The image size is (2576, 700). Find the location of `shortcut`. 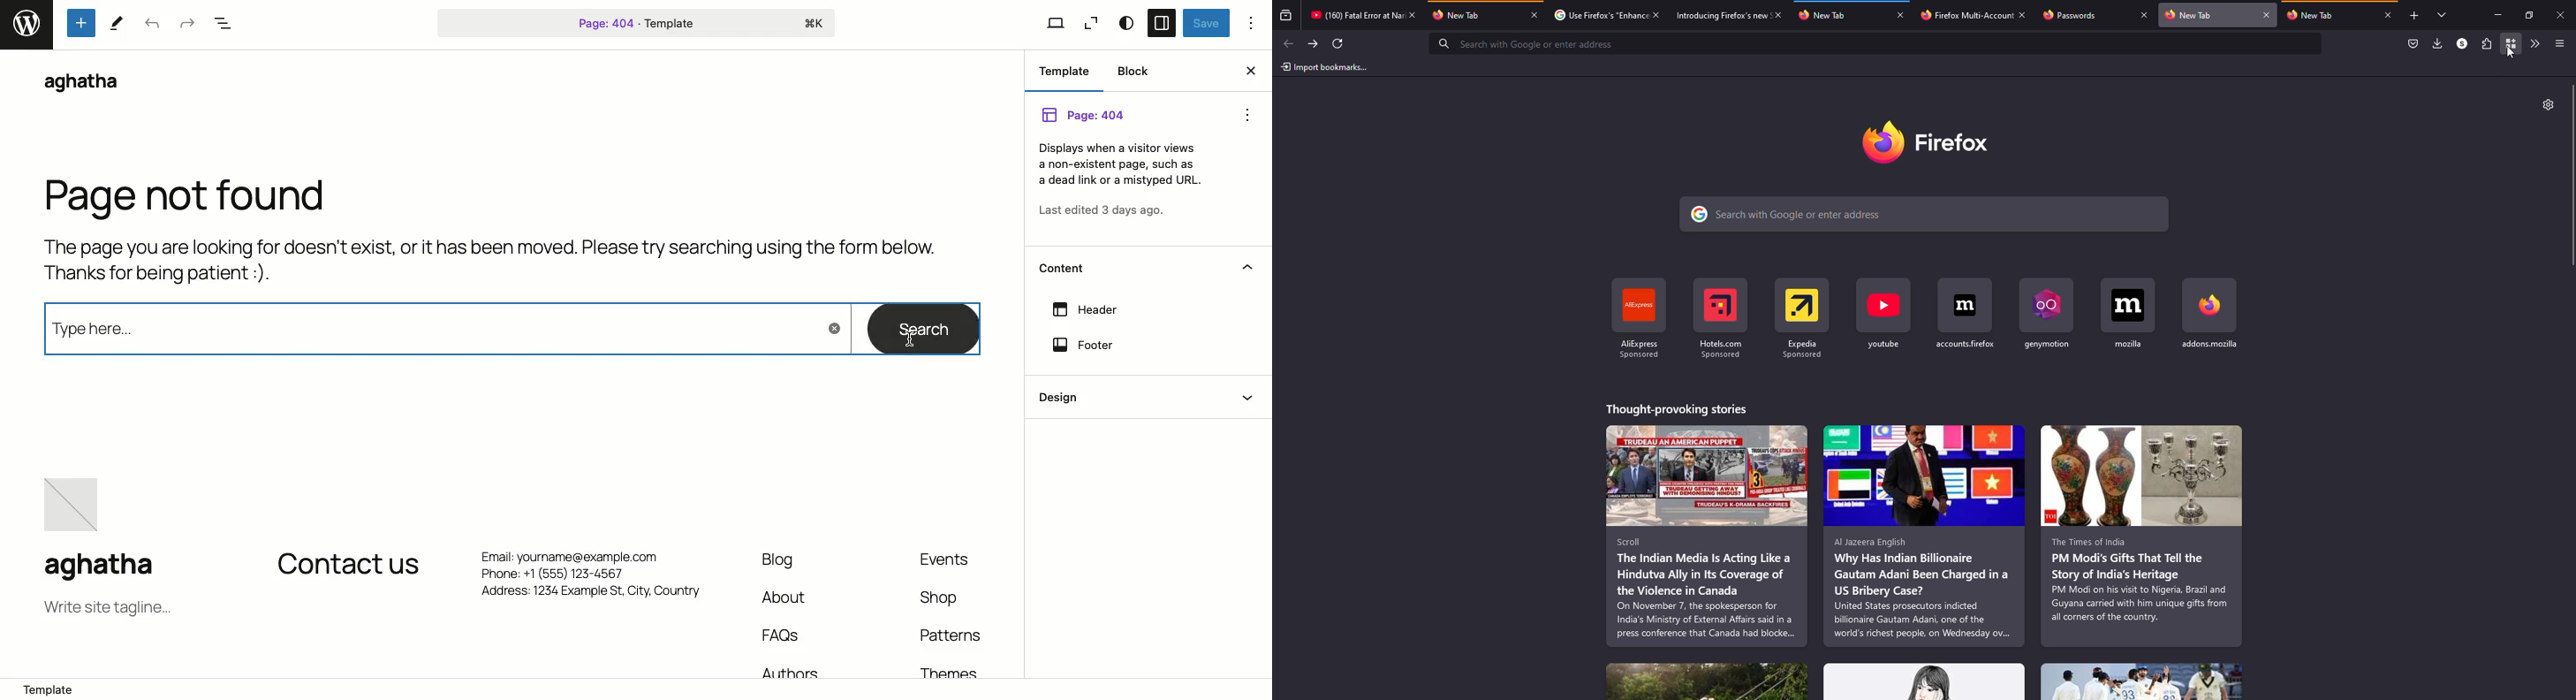

shortcut is located at coordinates (1885, 314).